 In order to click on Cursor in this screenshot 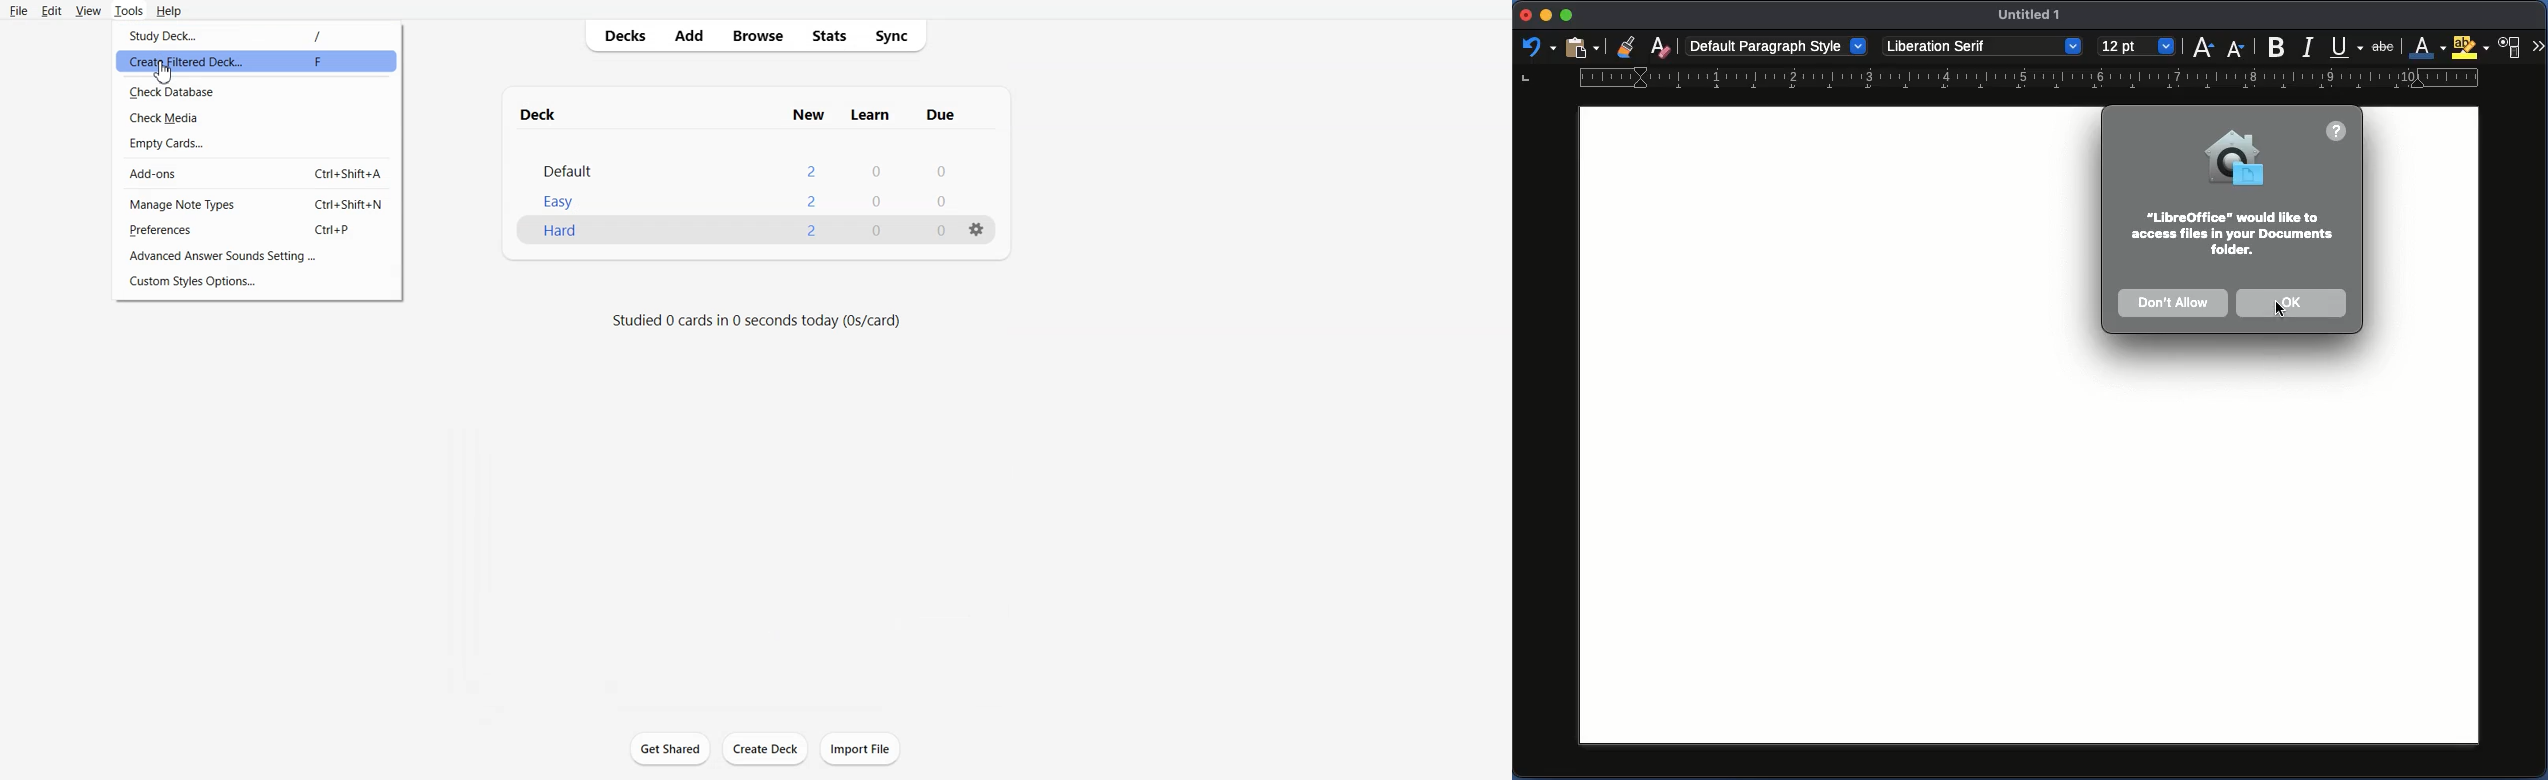, I will do `click(165, 72)`.